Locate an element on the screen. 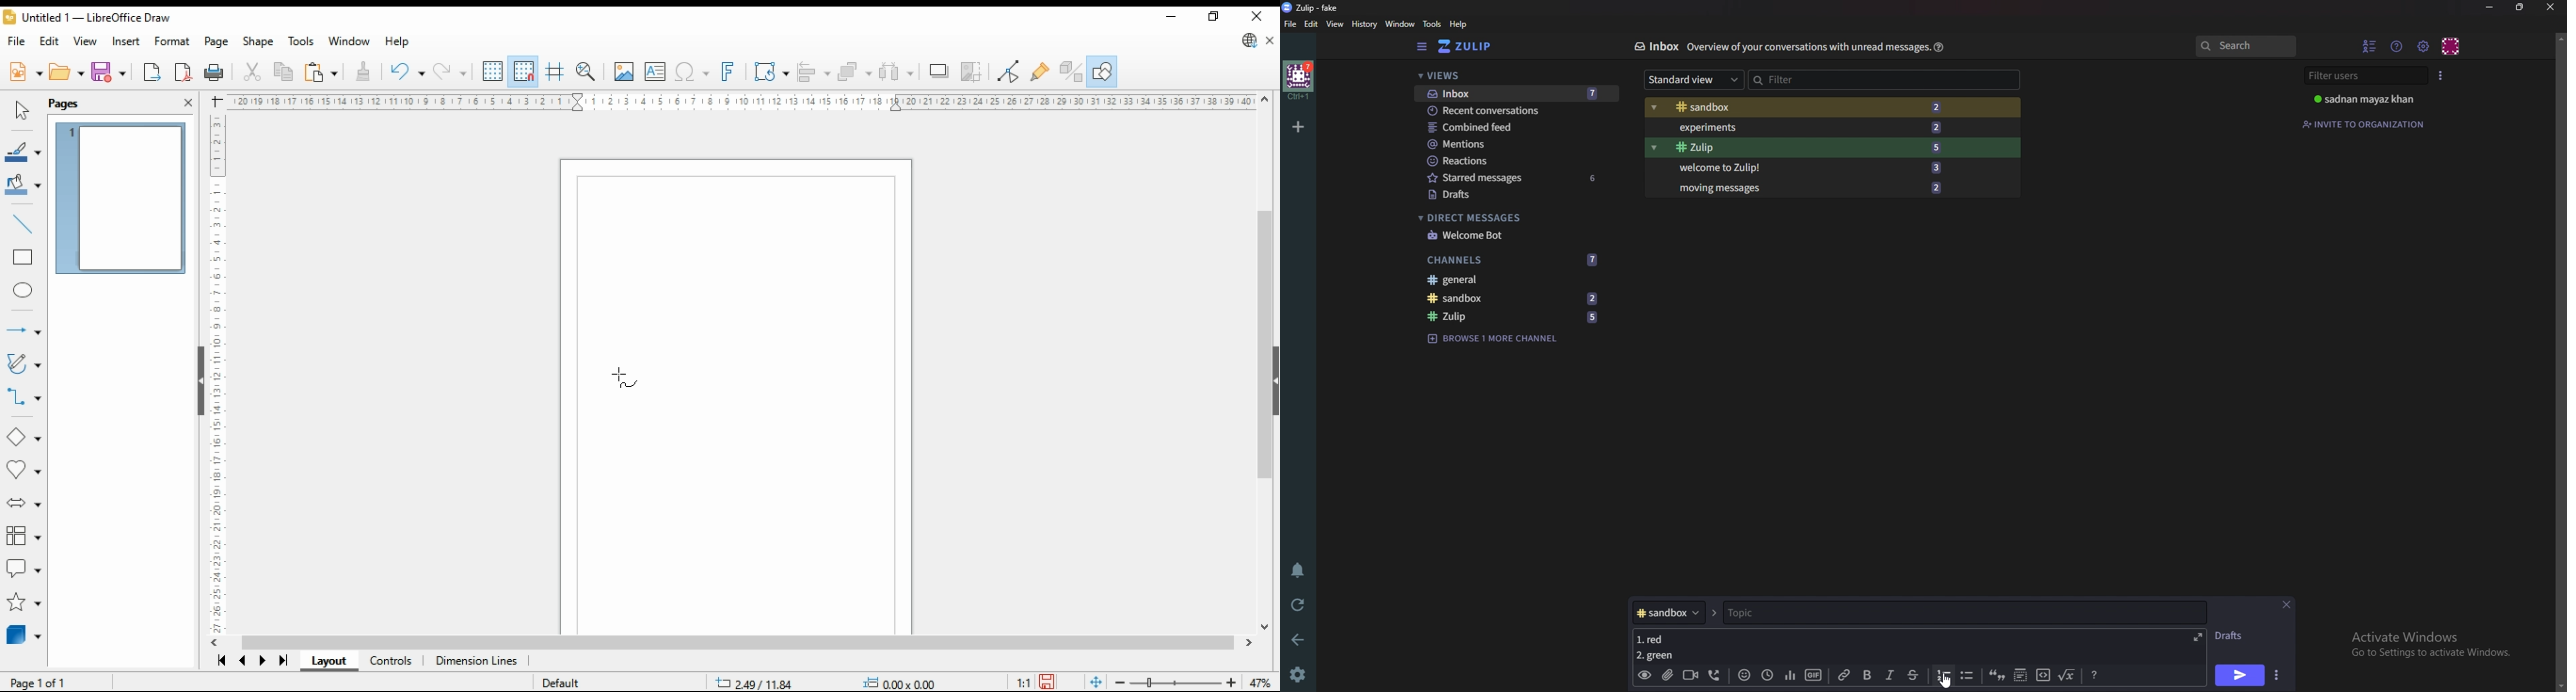 Image resolution: width=2576 pixels, height=700 pixels. stars and banners is located at coordinates (24, 602).